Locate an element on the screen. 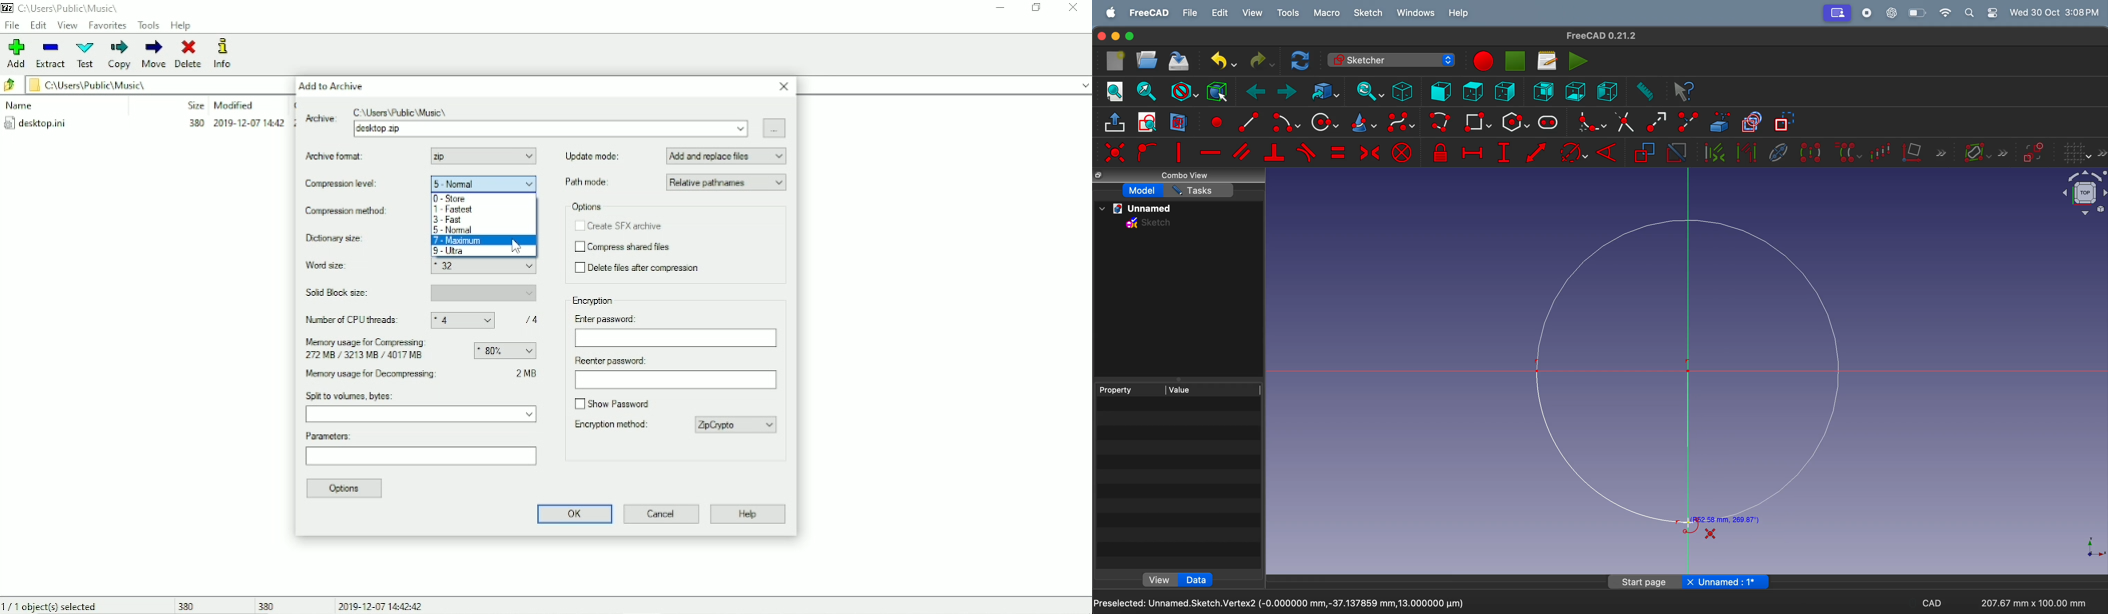  constraint arc of circle is located at coordinates (1574, 152).